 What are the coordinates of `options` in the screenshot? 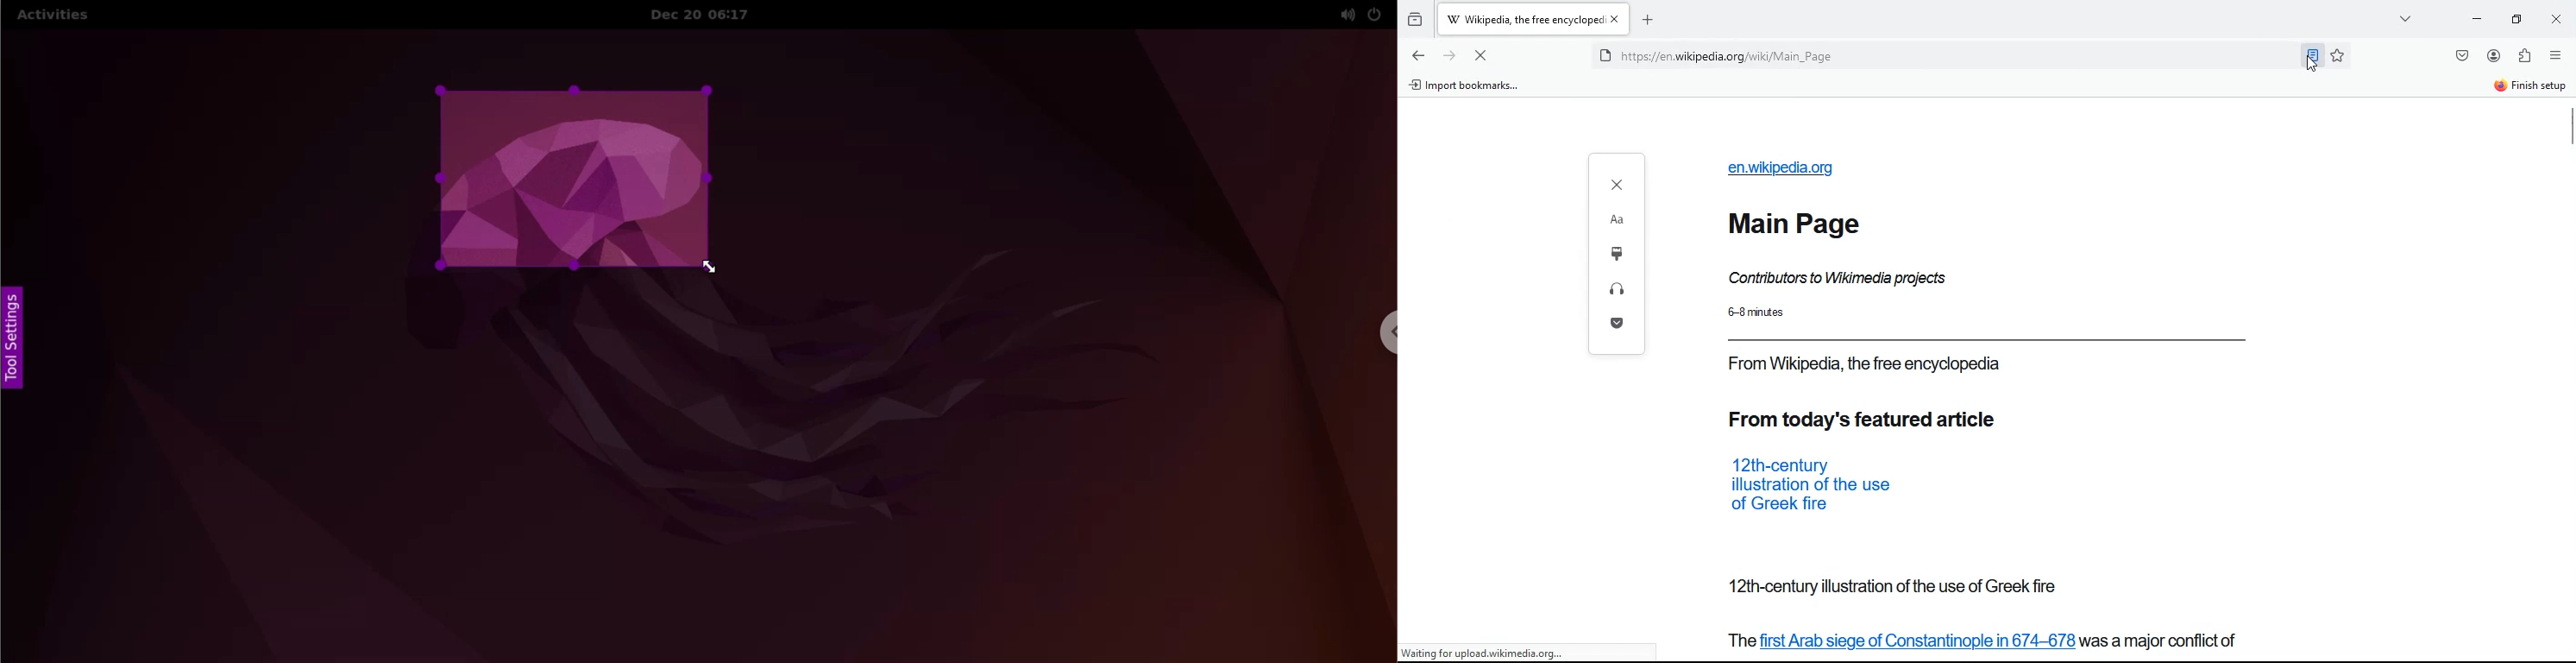 It's located at (2555, 55).